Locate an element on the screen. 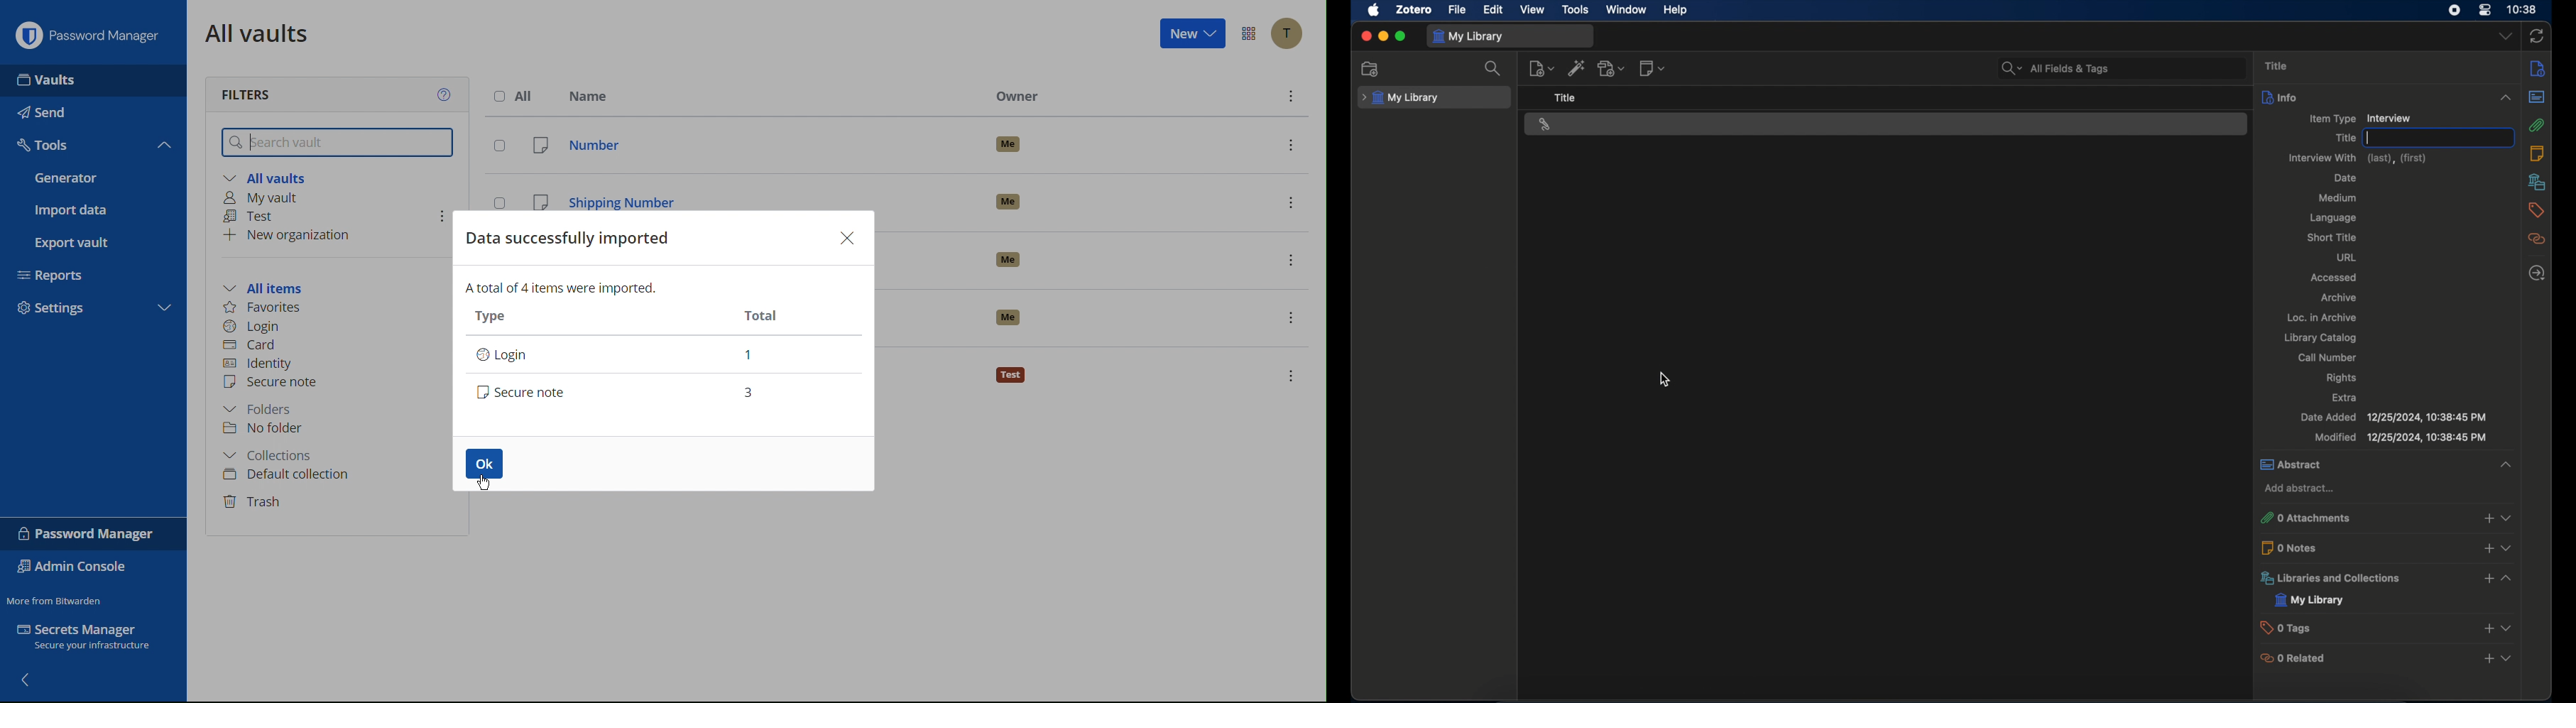 The height and width of the screenshot is (728, 2576). my library is located at coordinates (1401, 98).